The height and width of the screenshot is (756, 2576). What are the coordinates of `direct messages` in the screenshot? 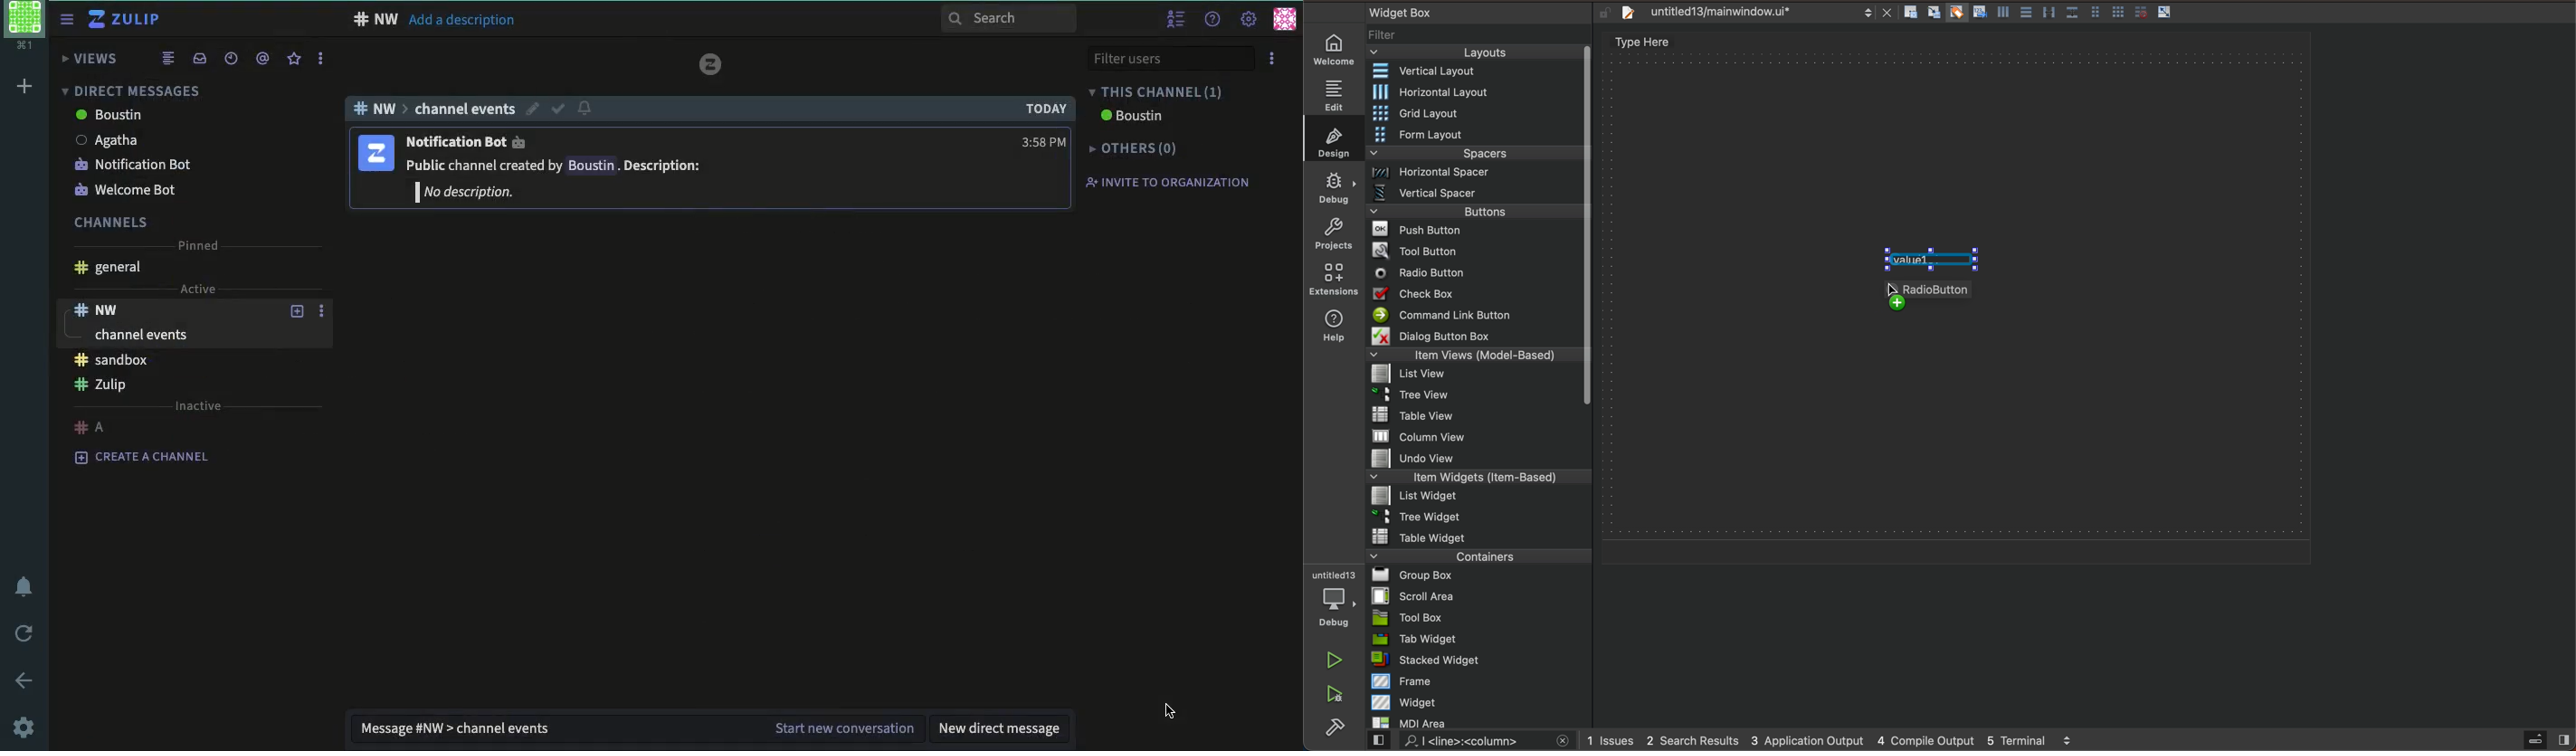 It's located at (124, 90).